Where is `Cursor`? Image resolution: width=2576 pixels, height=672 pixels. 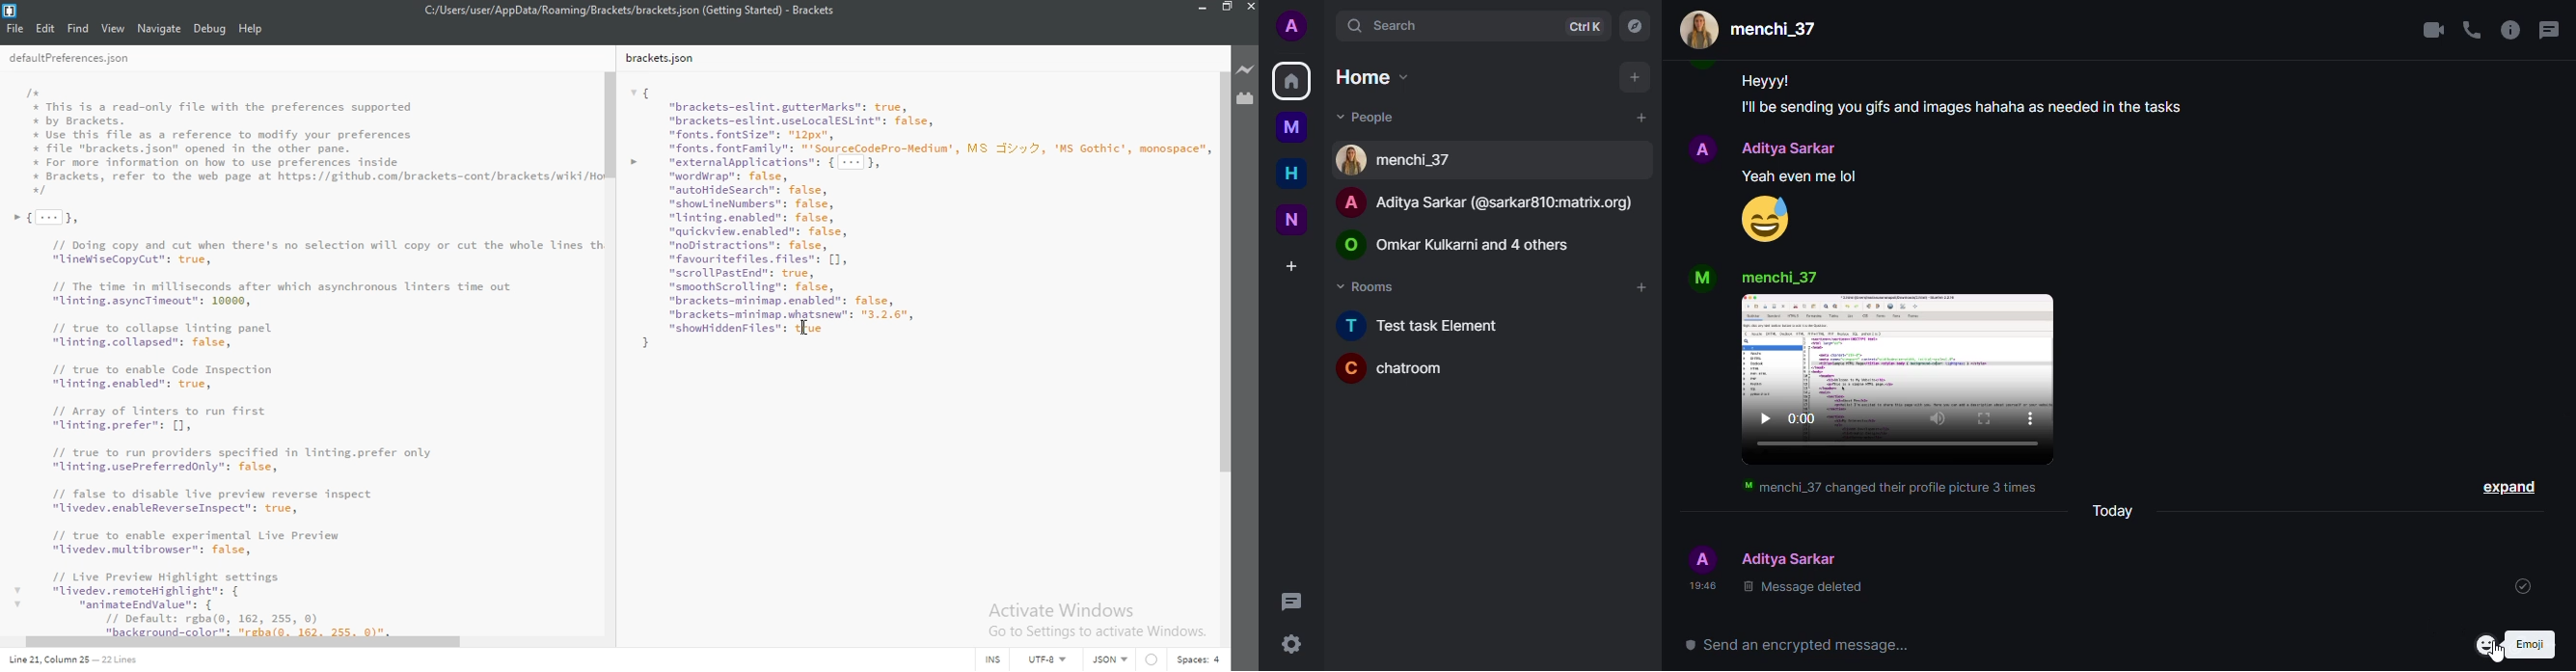 Cursor is located at coordinates (806, 329).